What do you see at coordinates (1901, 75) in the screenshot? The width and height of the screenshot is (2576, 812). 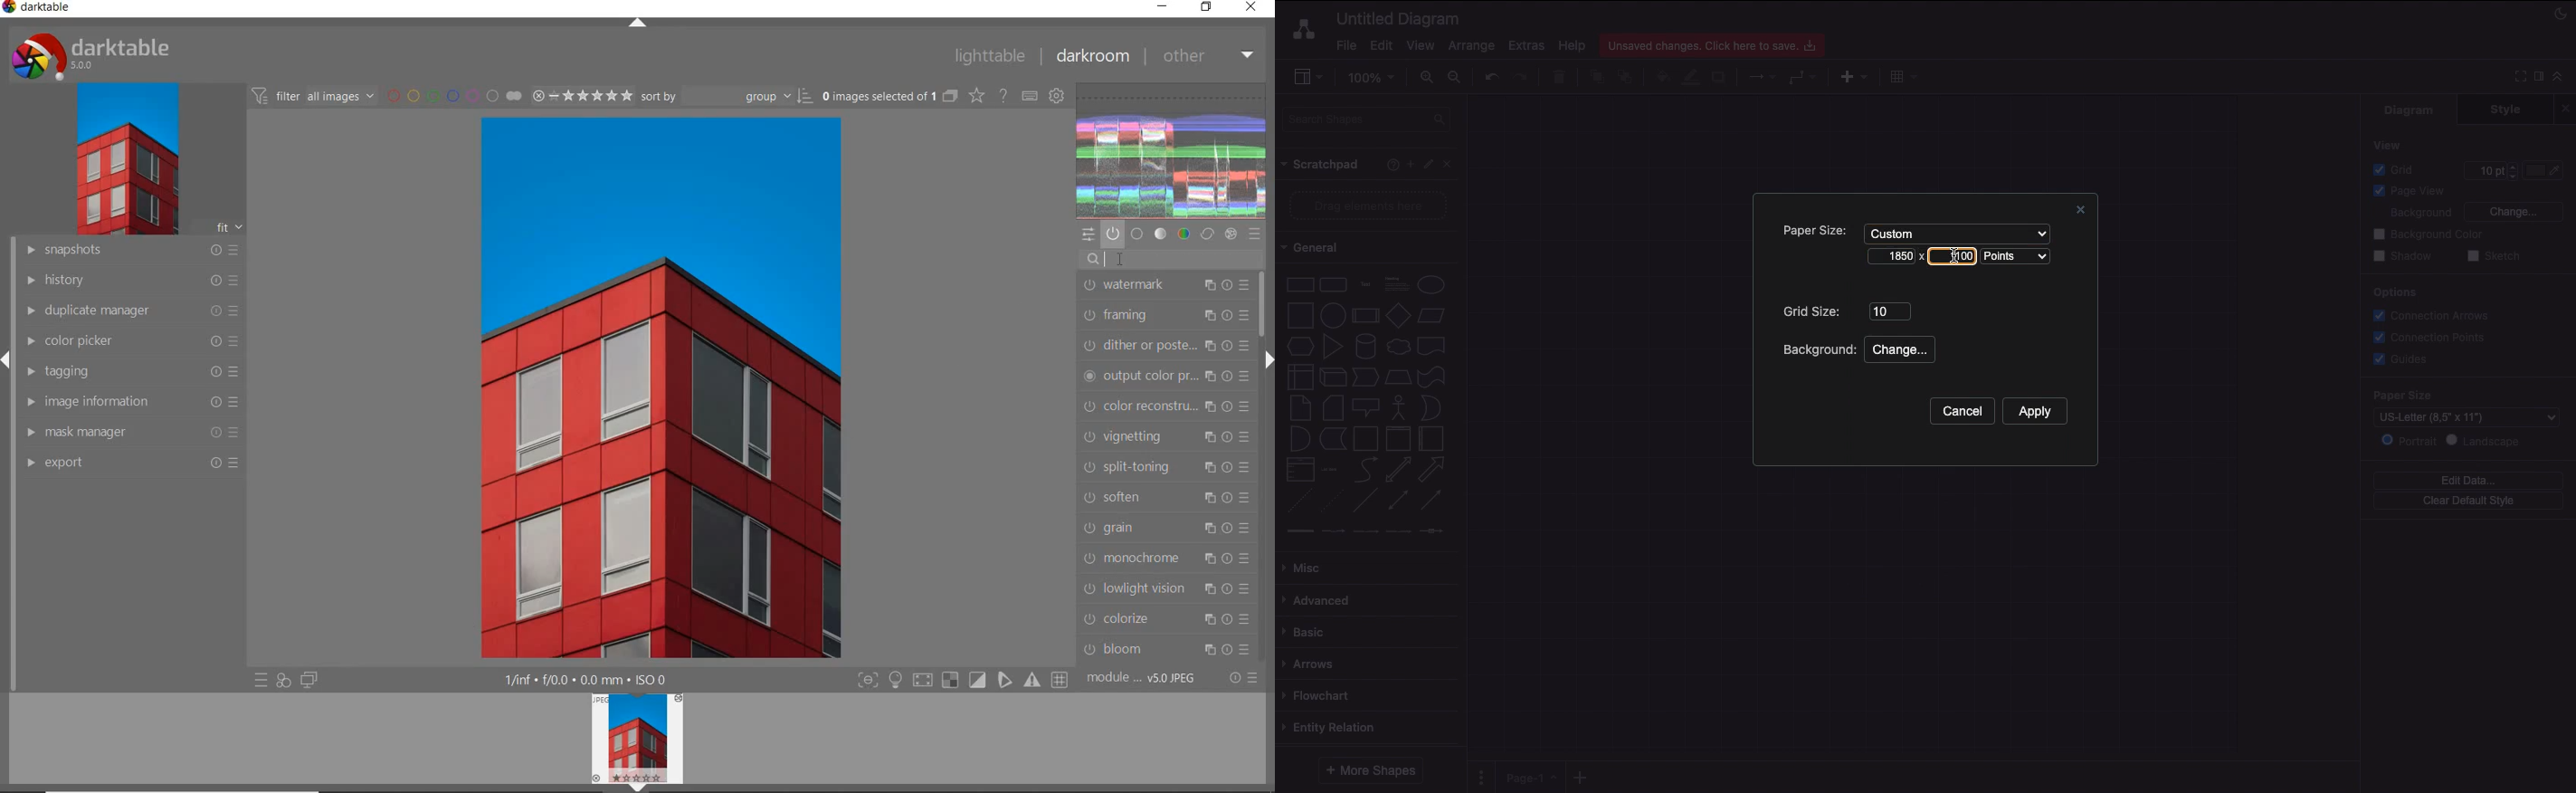 I see `Table` at bounding box center [1901, 75].